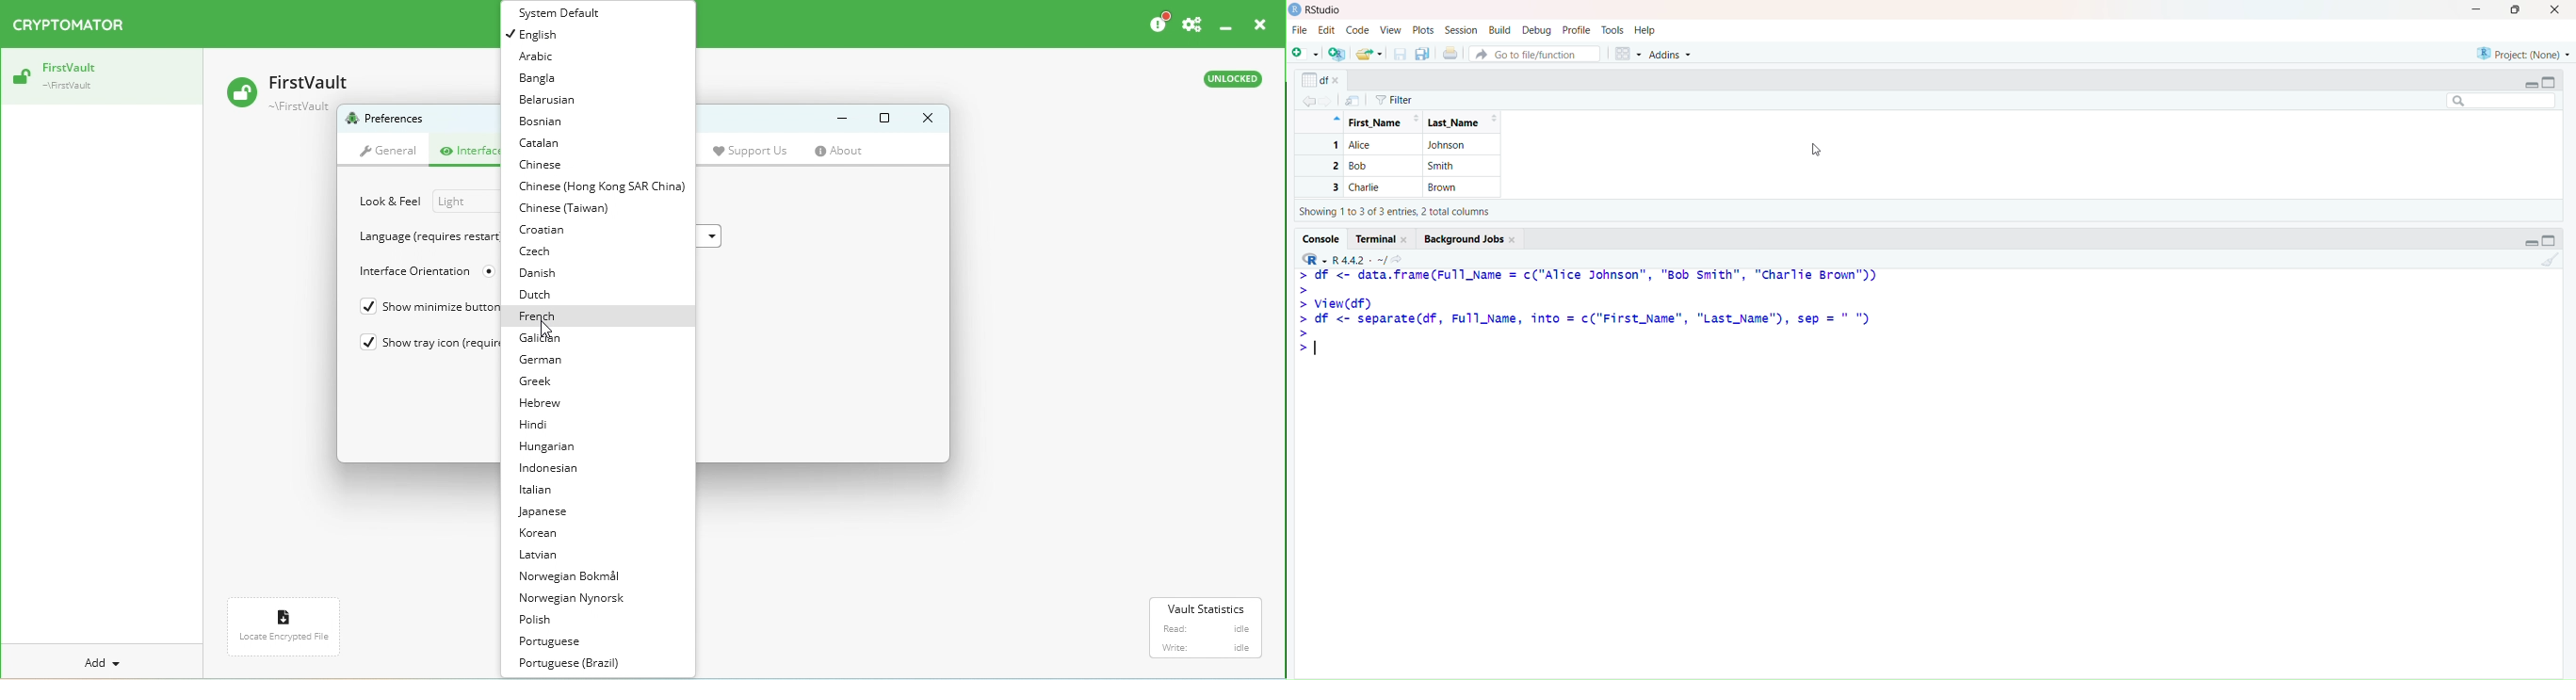  I want to click on File, so click(1301, 31).